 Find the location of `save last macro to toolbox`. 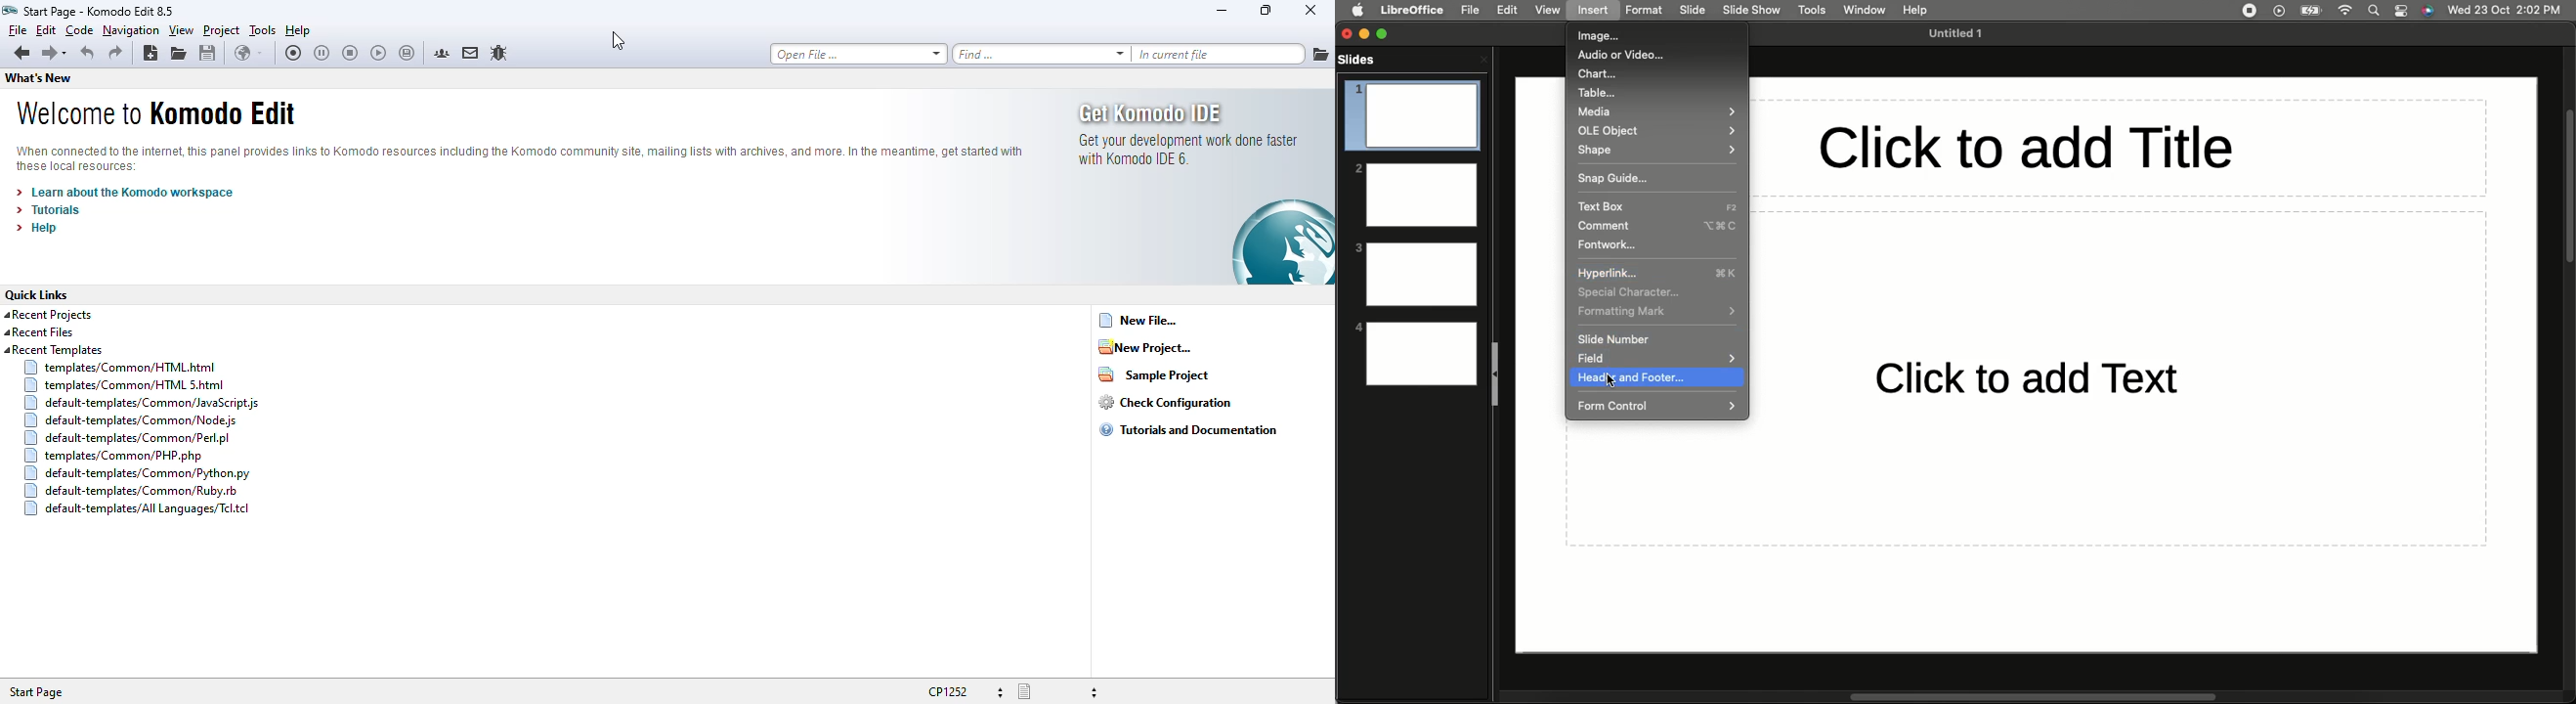

save last macro to toolbox is located at coordinates (408, 54).